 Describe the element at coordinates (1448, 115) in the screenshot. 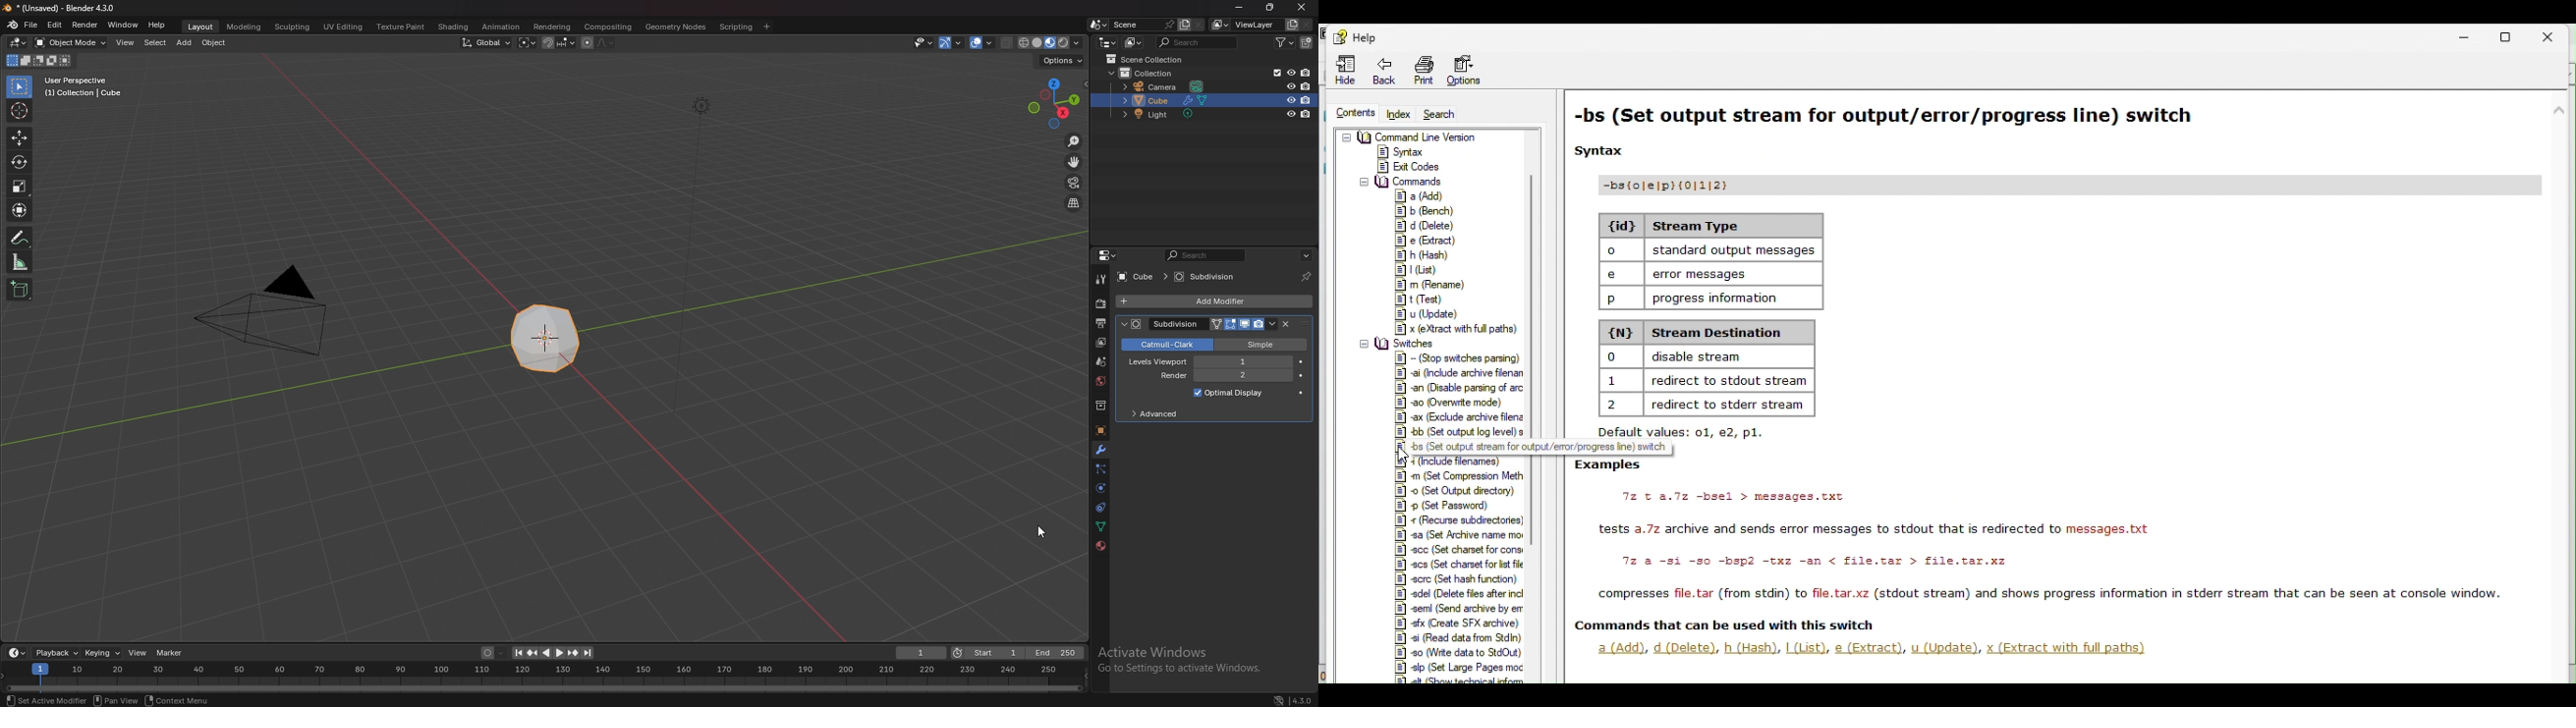

I see `Search` at that location.